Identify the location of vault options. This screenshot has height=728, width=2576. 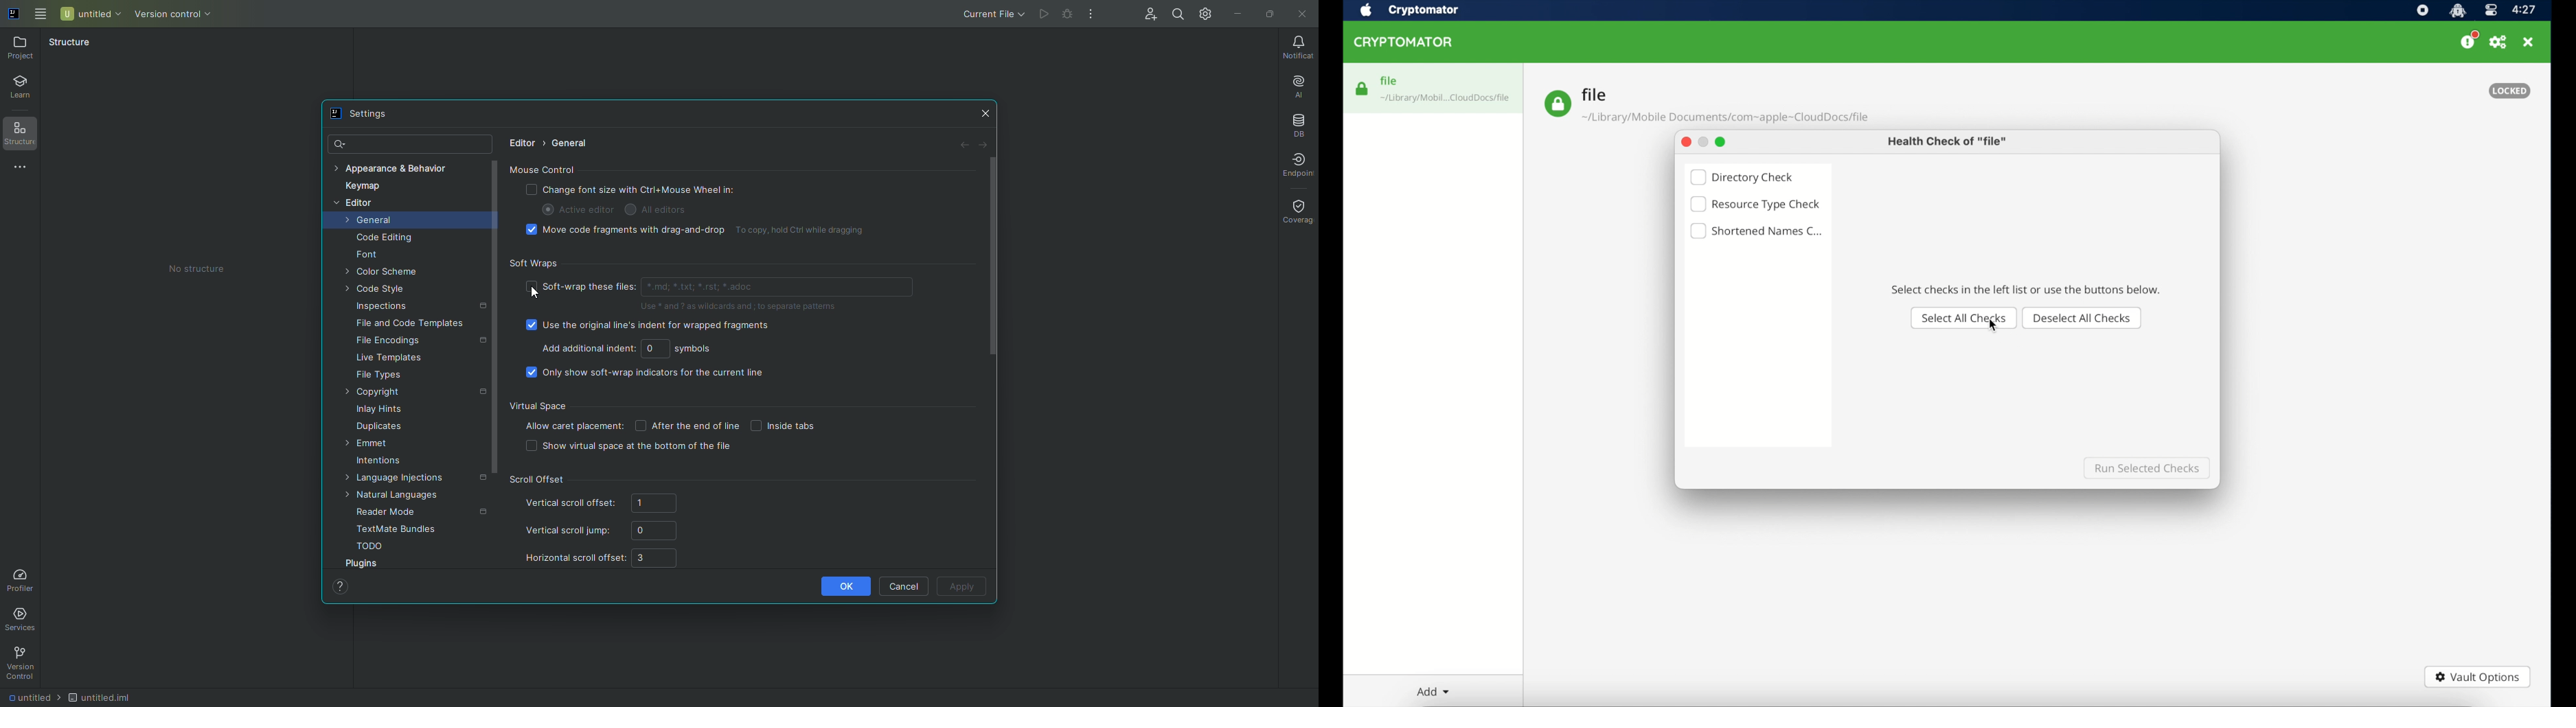
(2478, 677).